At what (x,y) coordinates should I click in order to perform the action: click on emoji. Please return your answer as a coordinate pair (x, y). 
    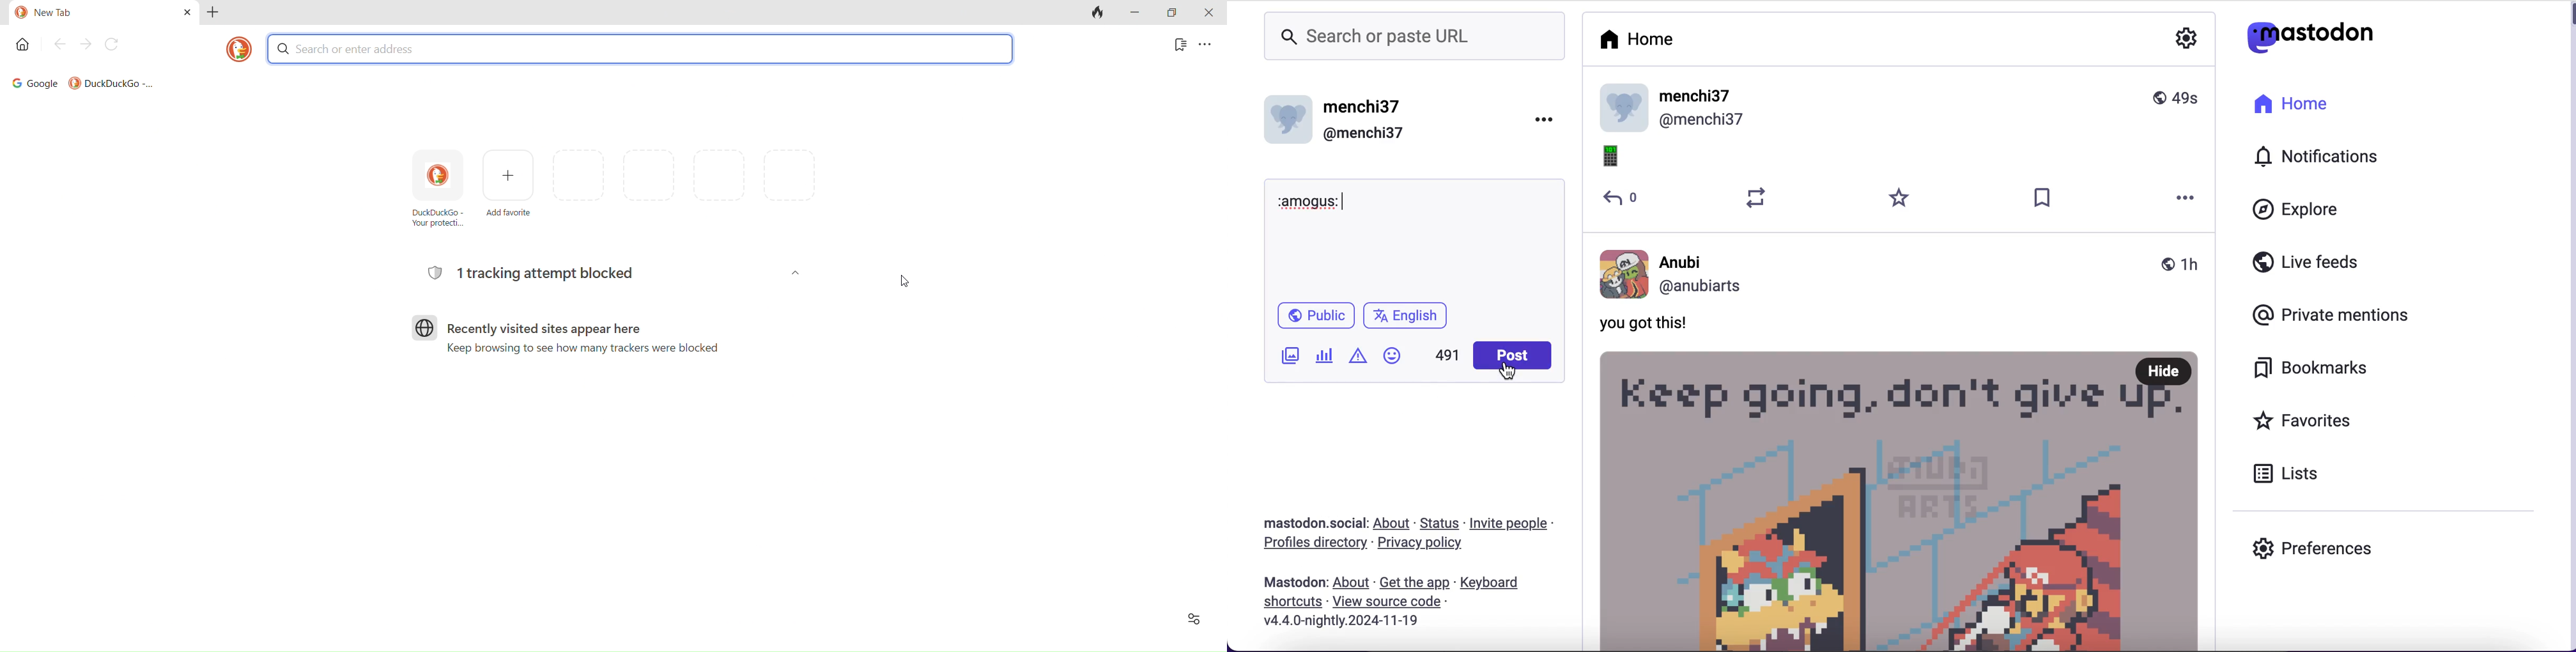
    Looking at the image, I should click on (1619, 159).